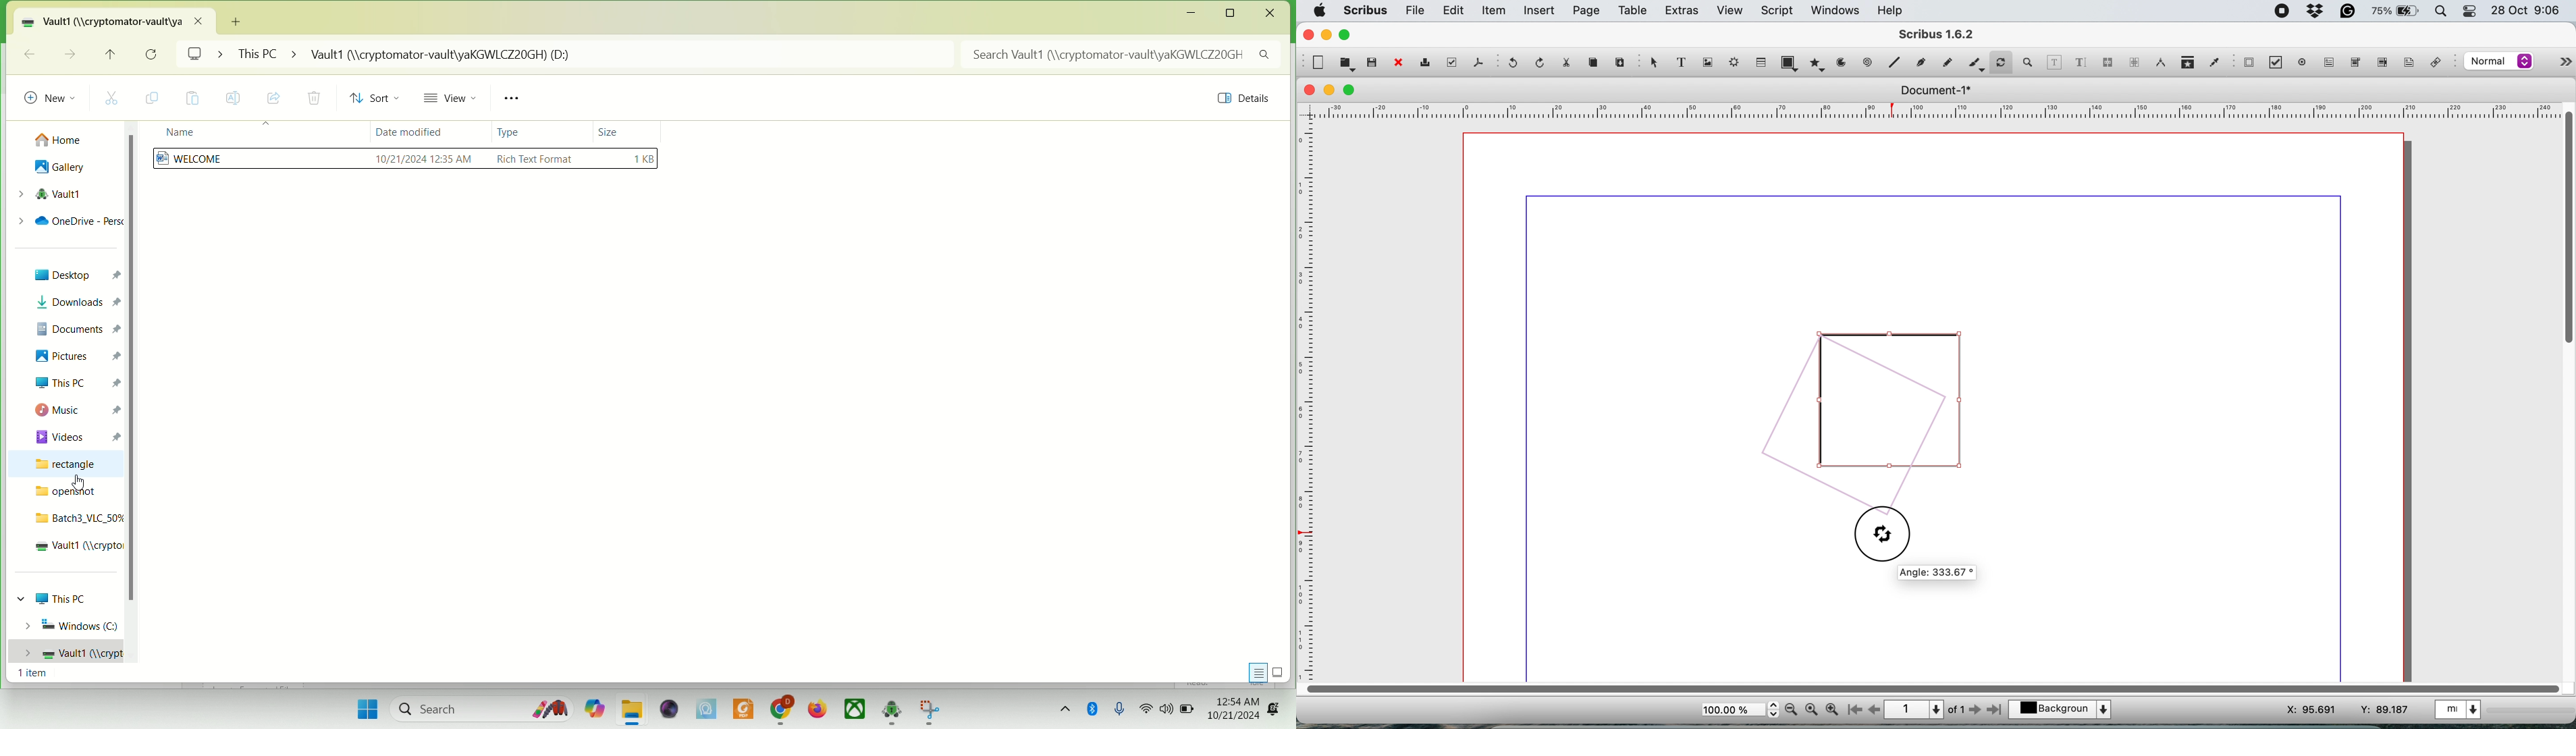 The width and height of the screenshot is (2576, 756). I want to click on up to, so click(114, 57).